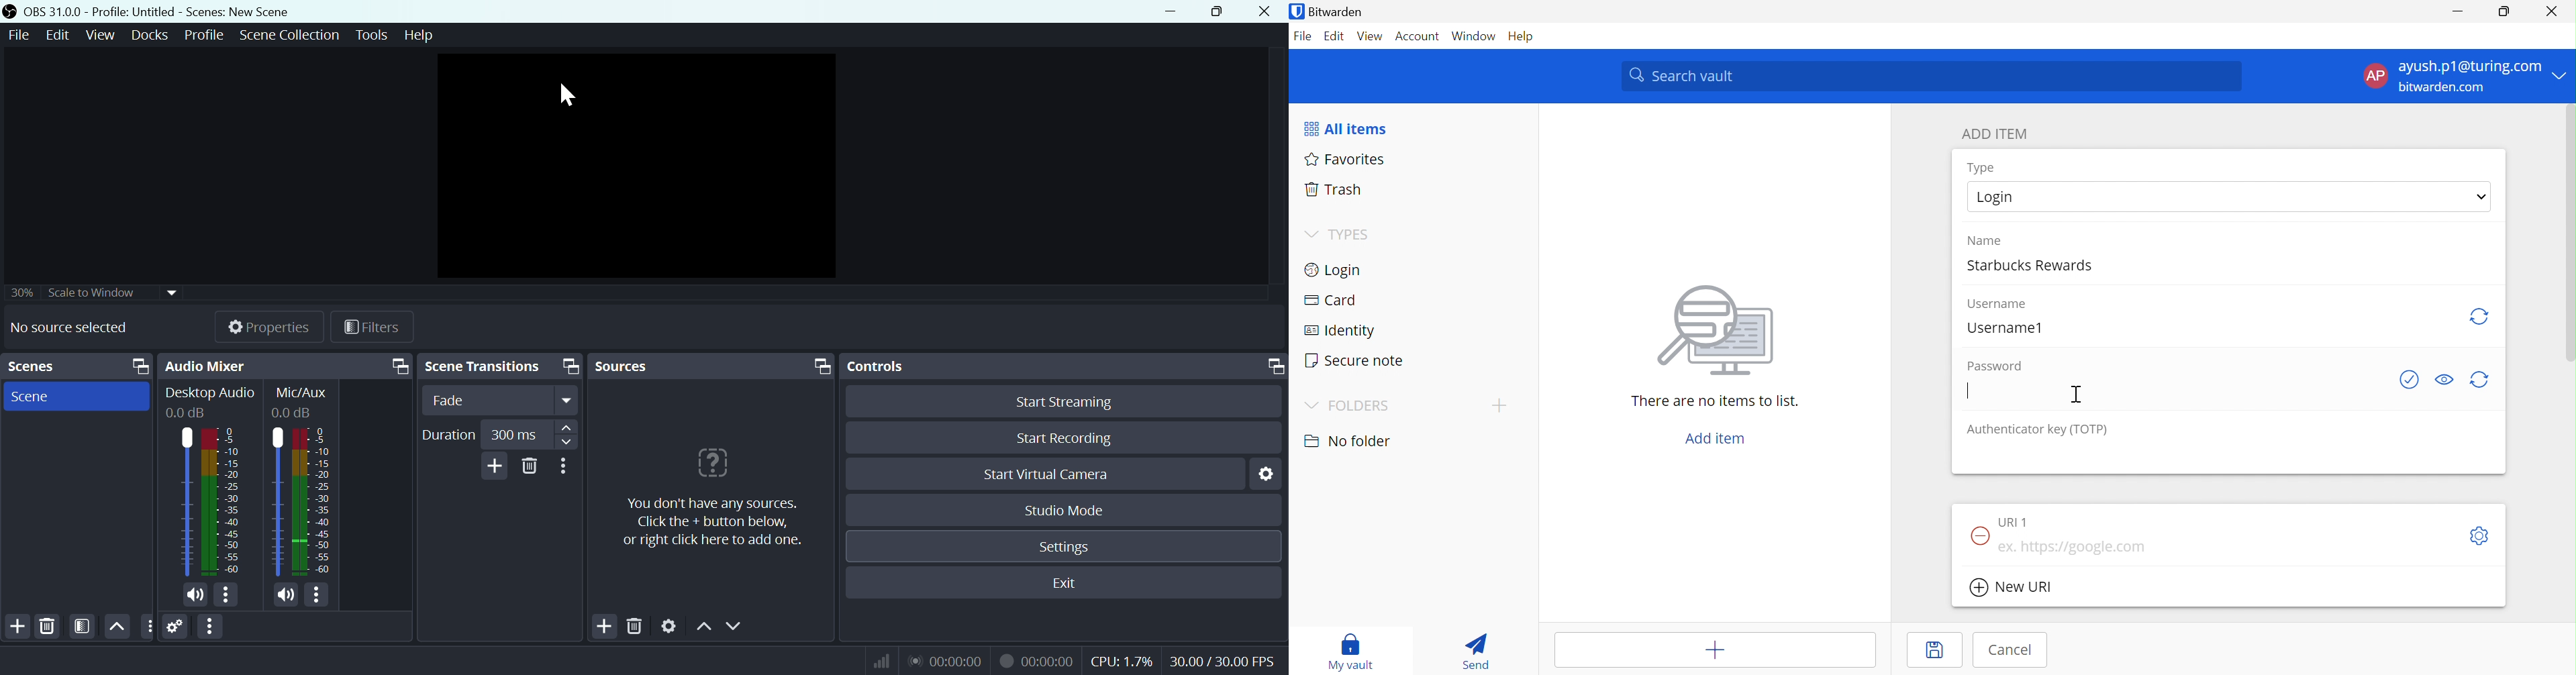 The height and width of the screenshot is (700, 2576). I want to click on Check if password has been exposed, so click(2412, 380).